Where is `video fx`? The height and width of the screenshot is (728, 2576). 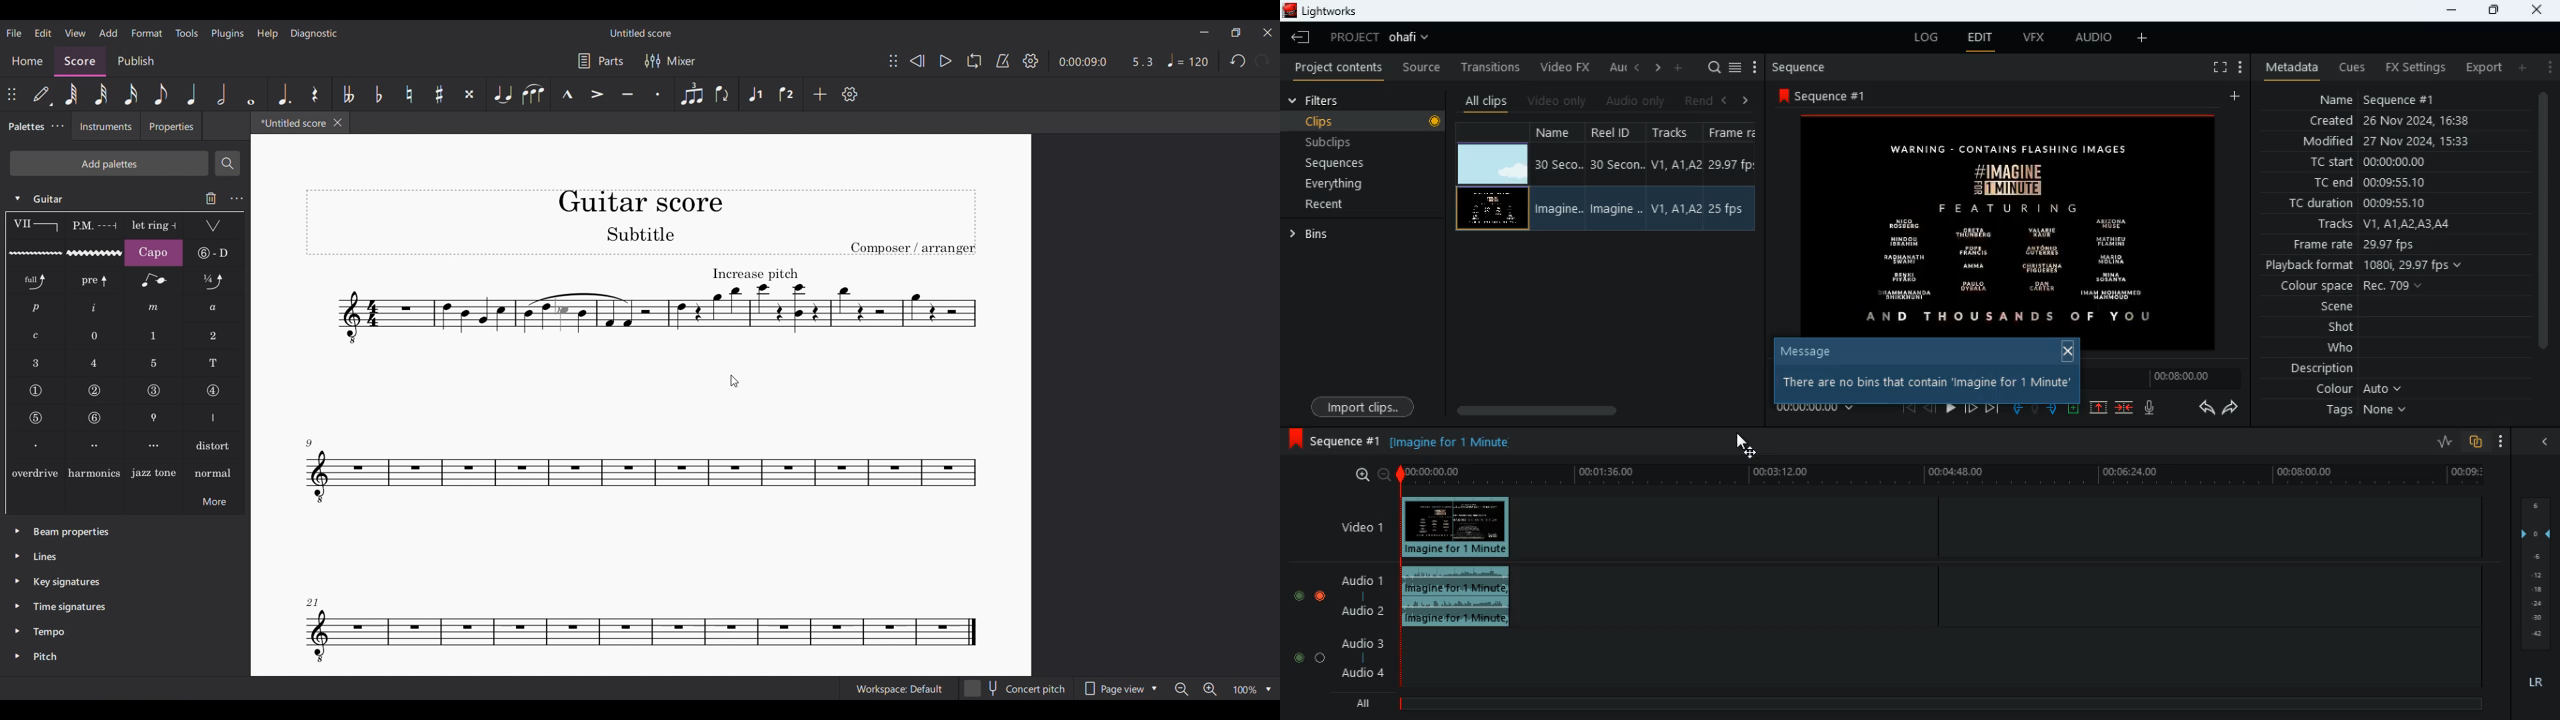
video fx is located at coordinates (1568, 67).